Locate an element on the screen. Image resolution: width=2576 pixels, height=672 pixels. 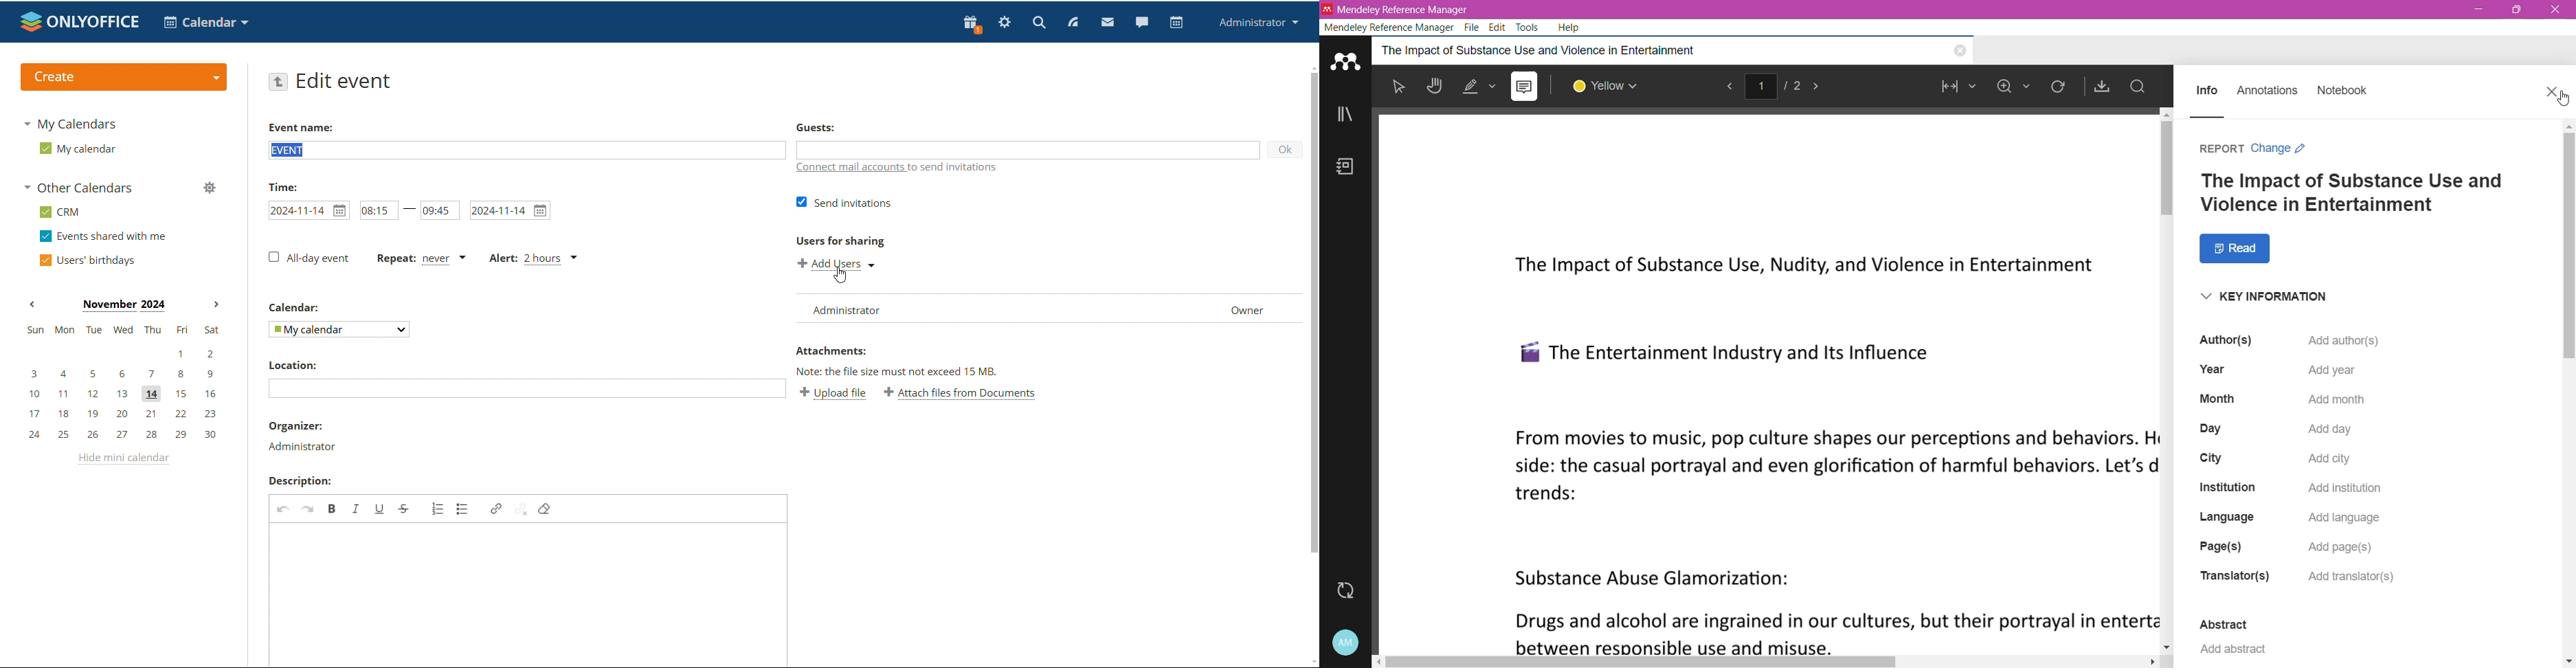
set start date is located at coordinates (309, 210).